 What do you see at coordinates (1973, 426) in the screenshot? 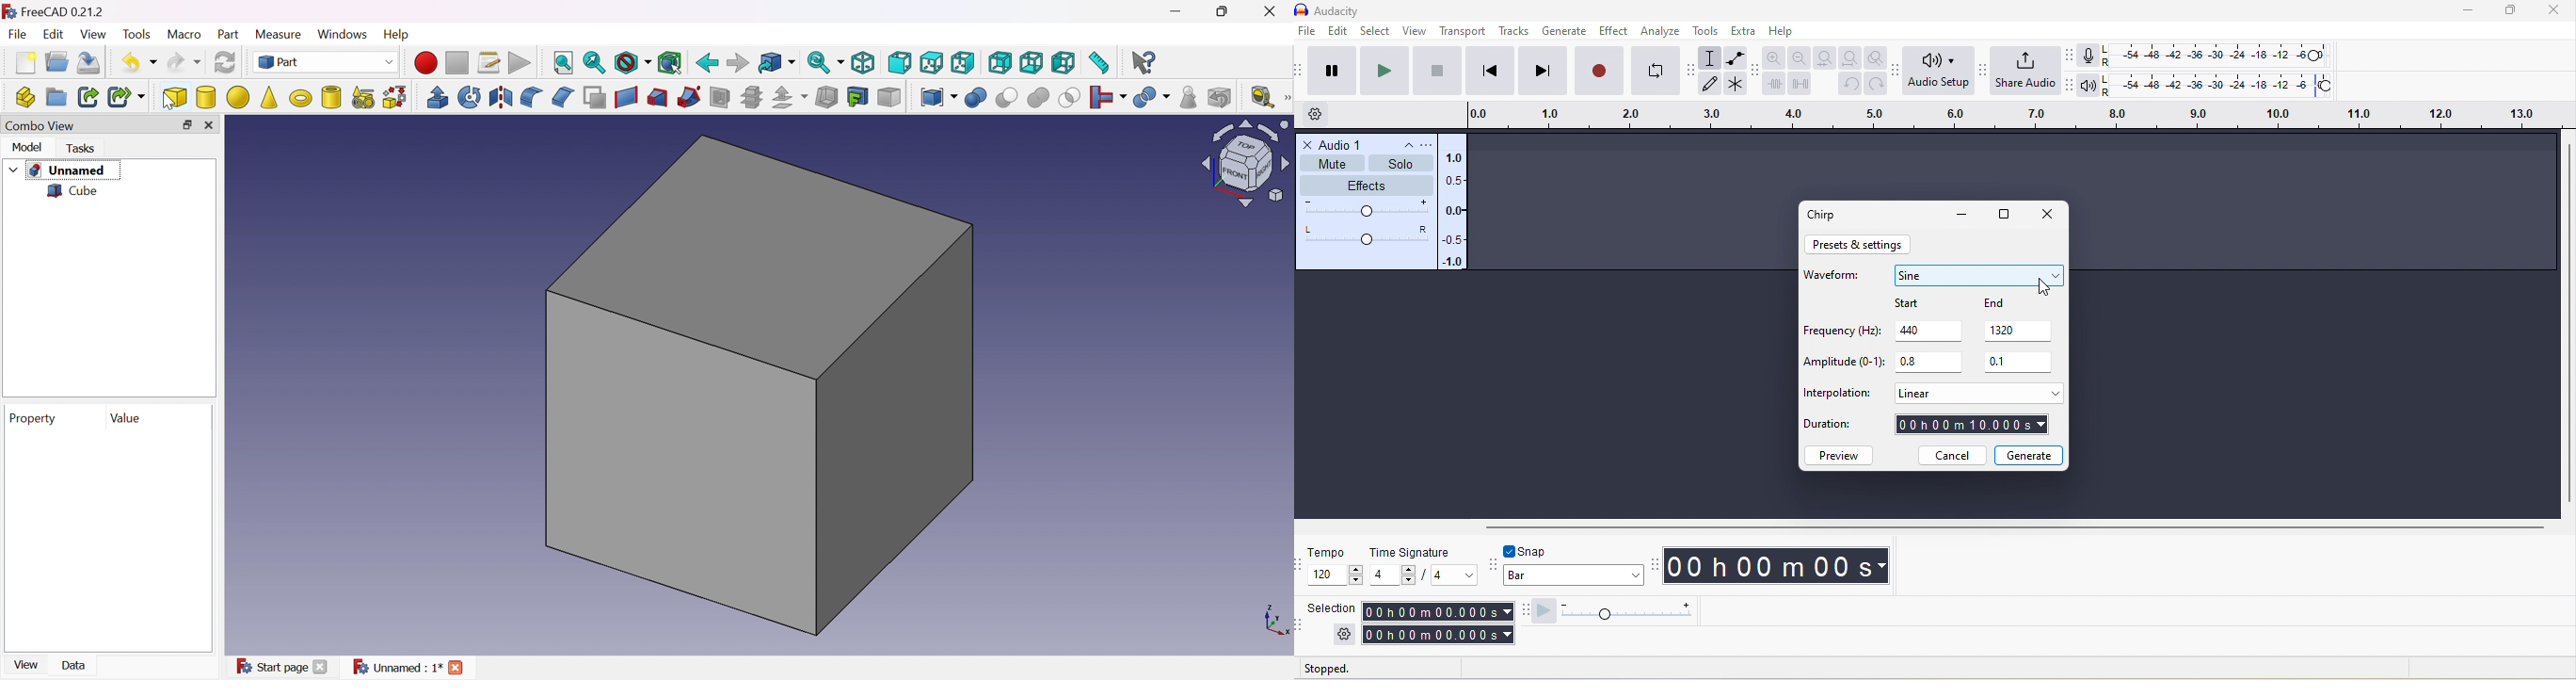
I see `00 h 00 m 10.000 s` at bounding box center [1973, 426].